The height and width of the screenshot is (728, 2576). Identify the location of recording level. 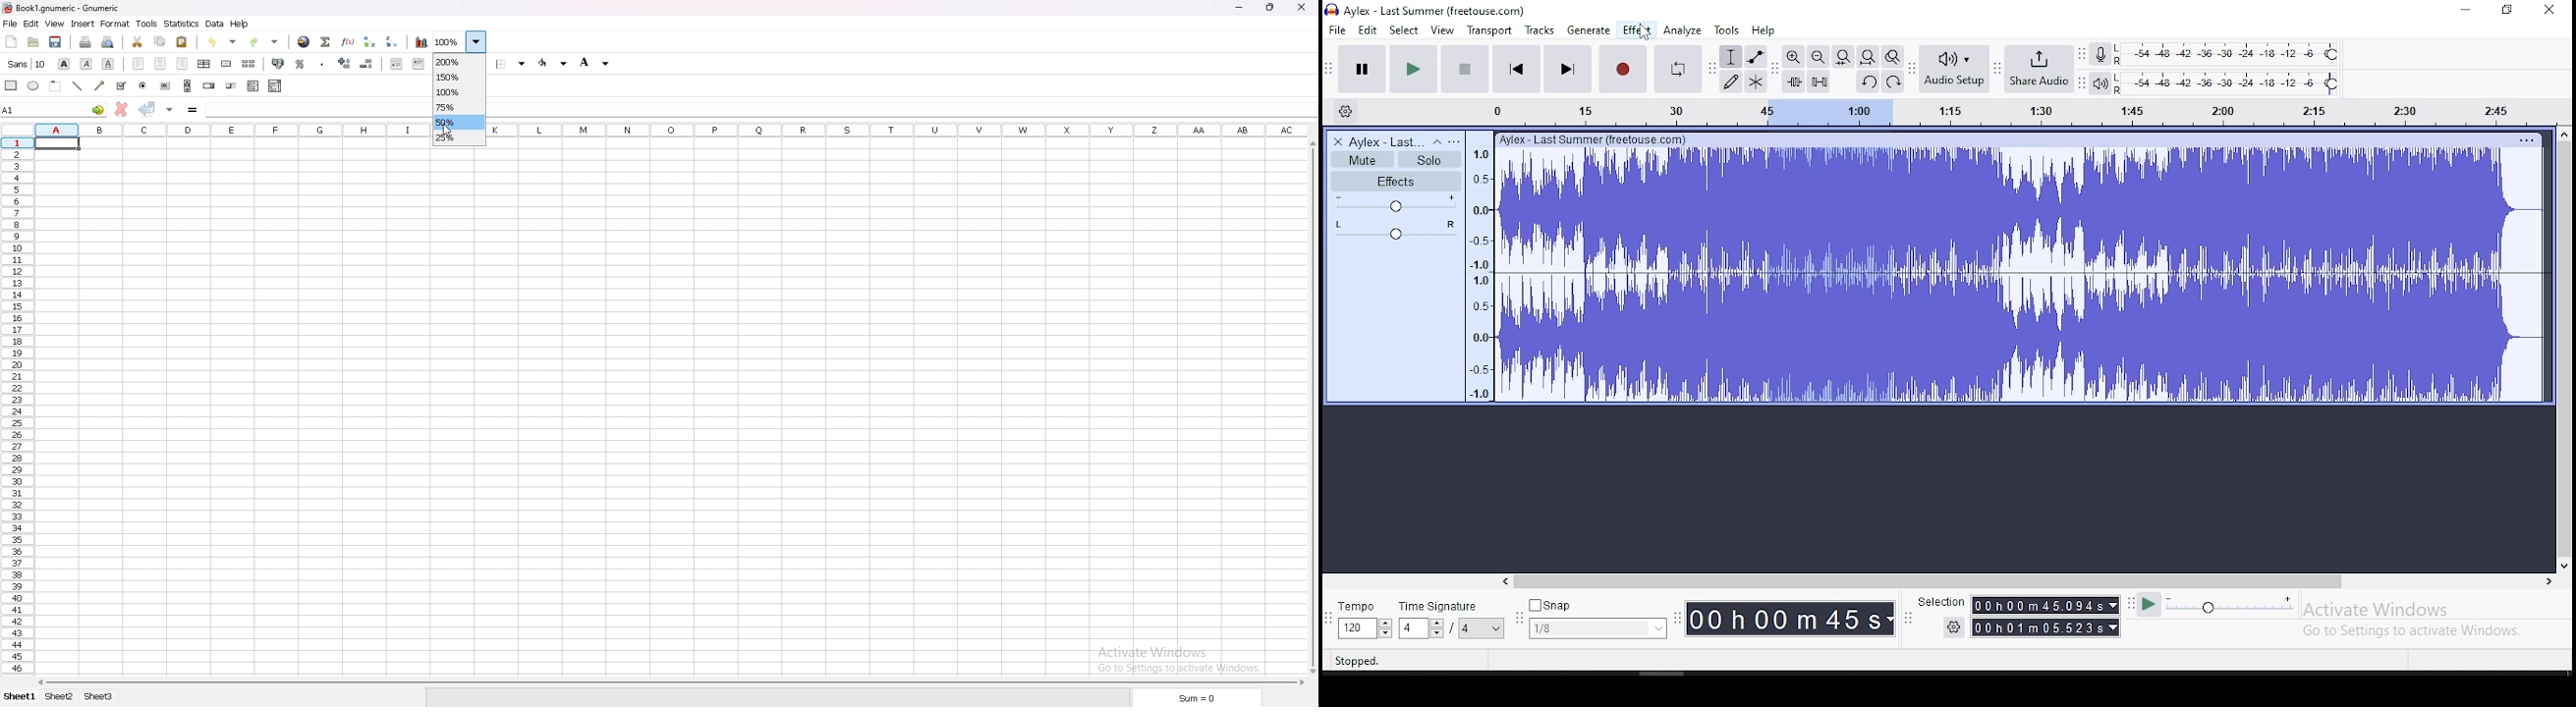
(2234, 53).